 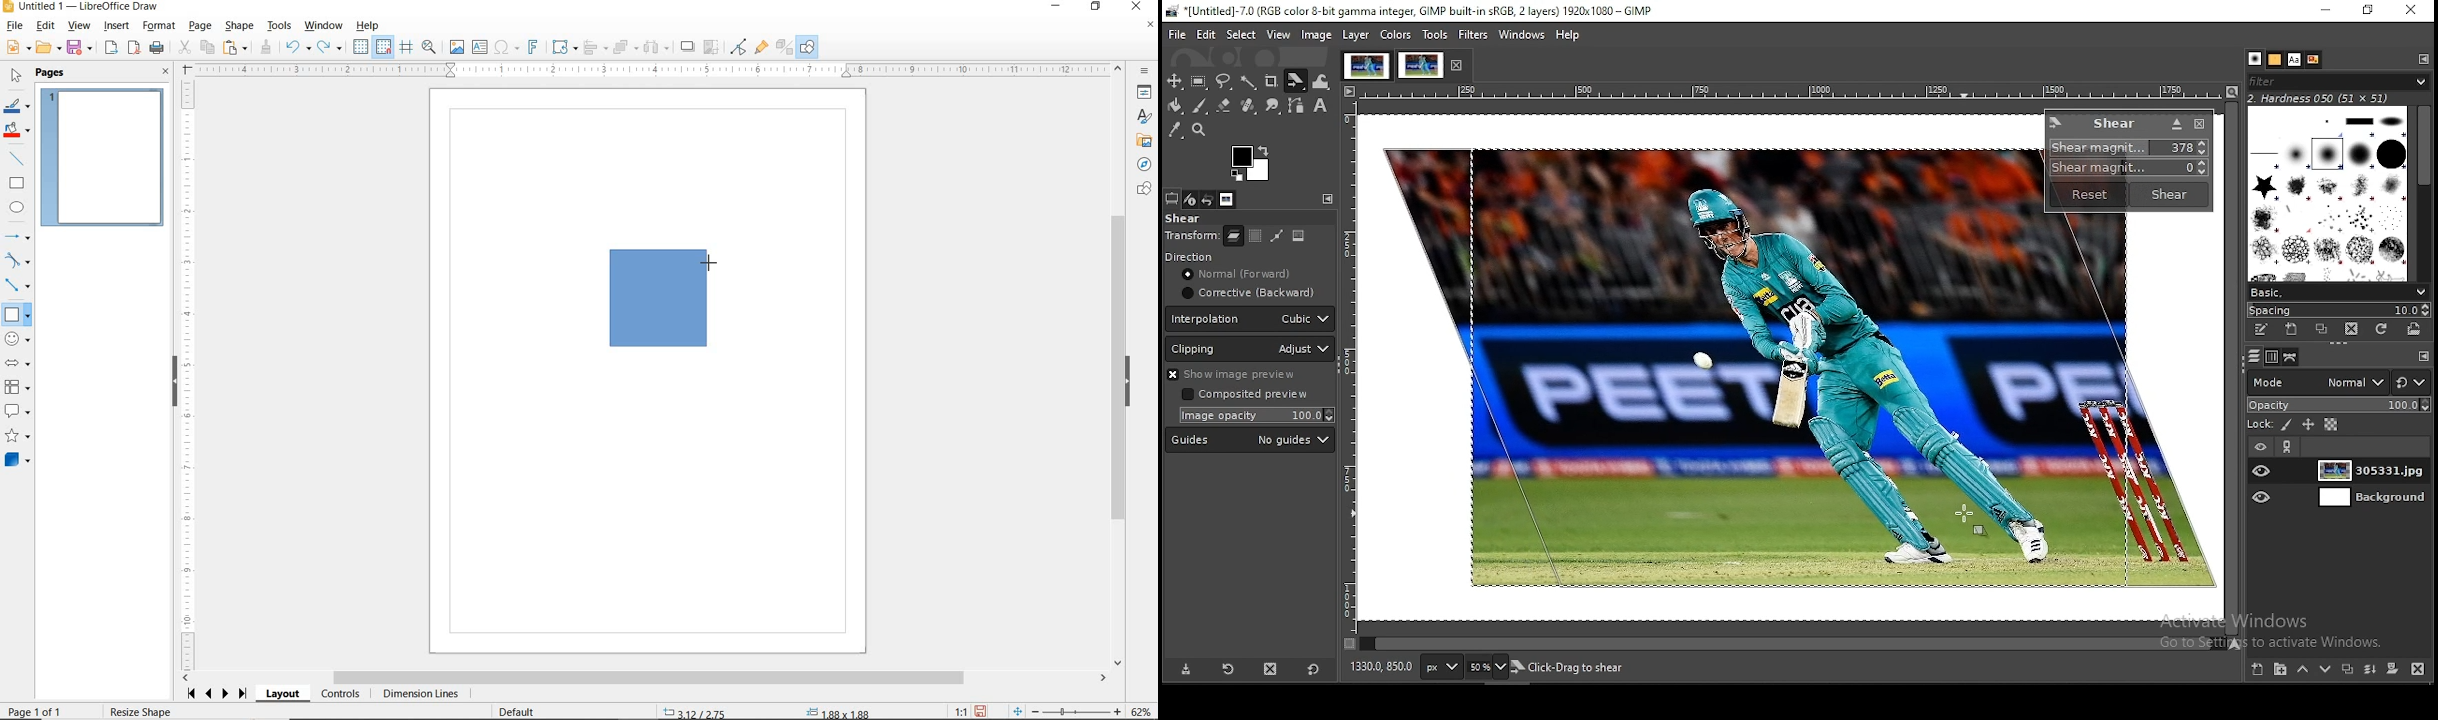 I want to click on NAVIGATOR, so click(x=1145, y=163).